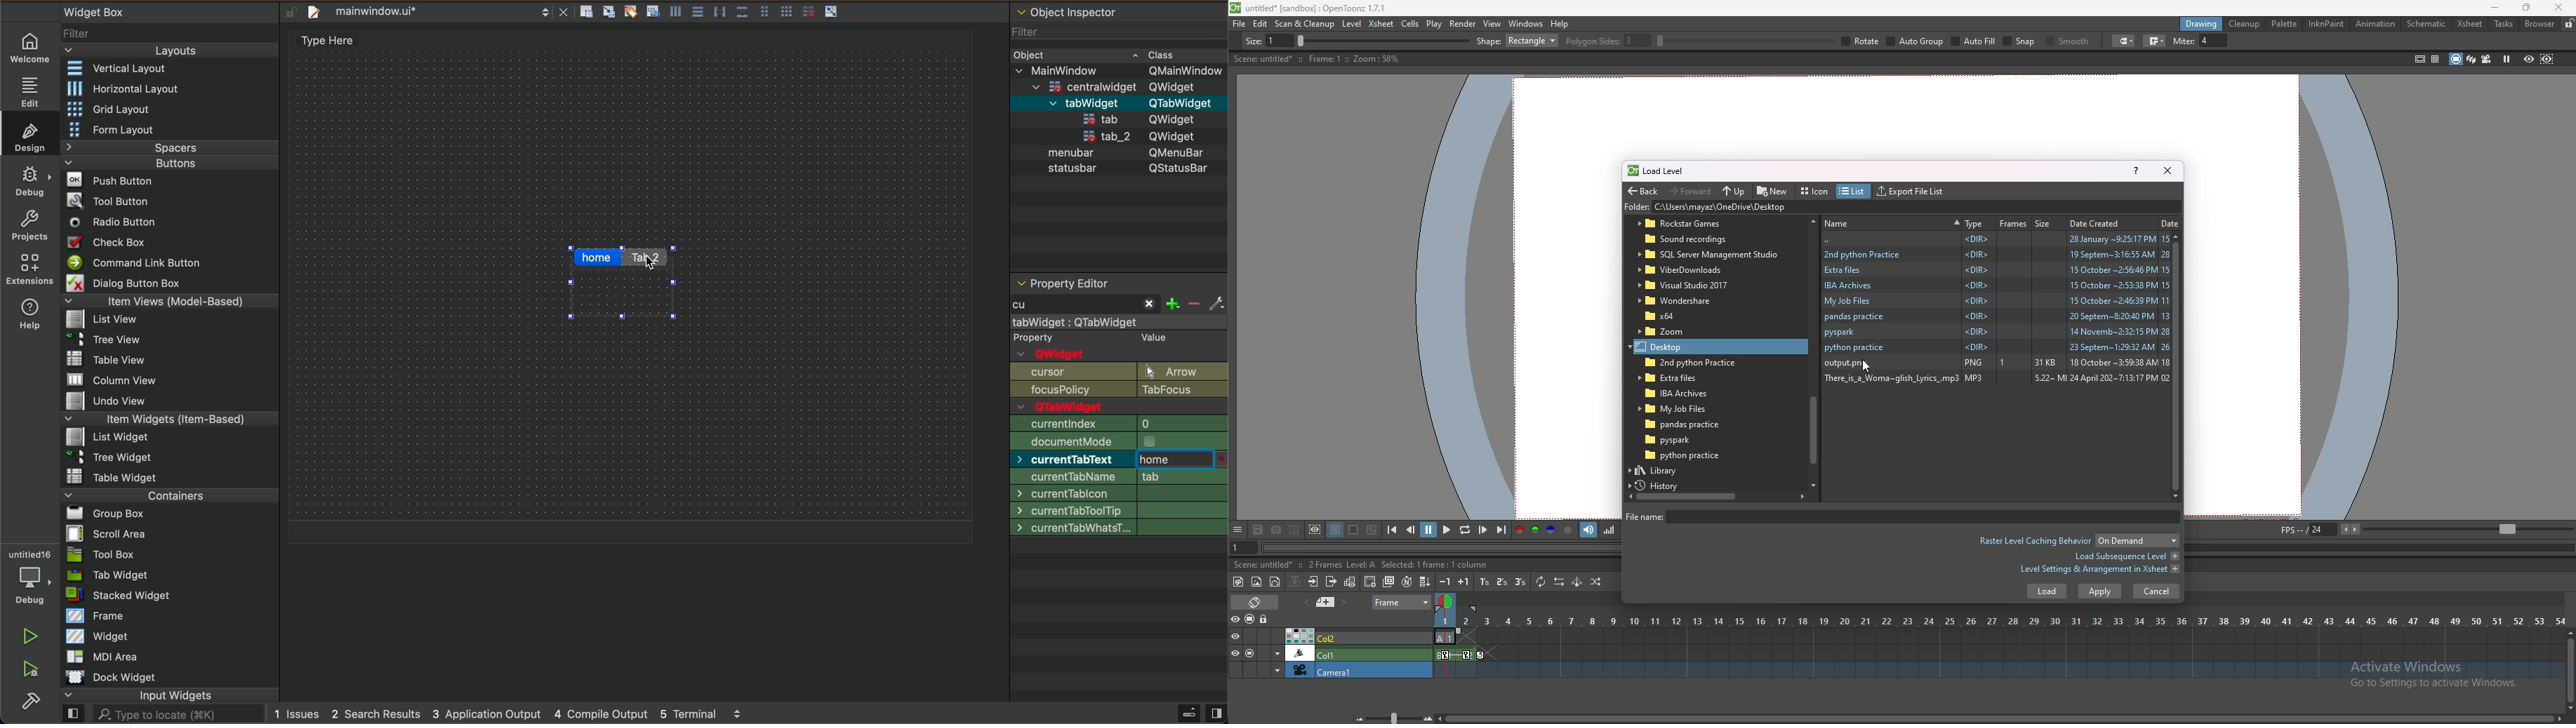  What do you see at coordinates (1708, 255) in the screenshot?
I see `folder` at bounding box center [1708, 255].